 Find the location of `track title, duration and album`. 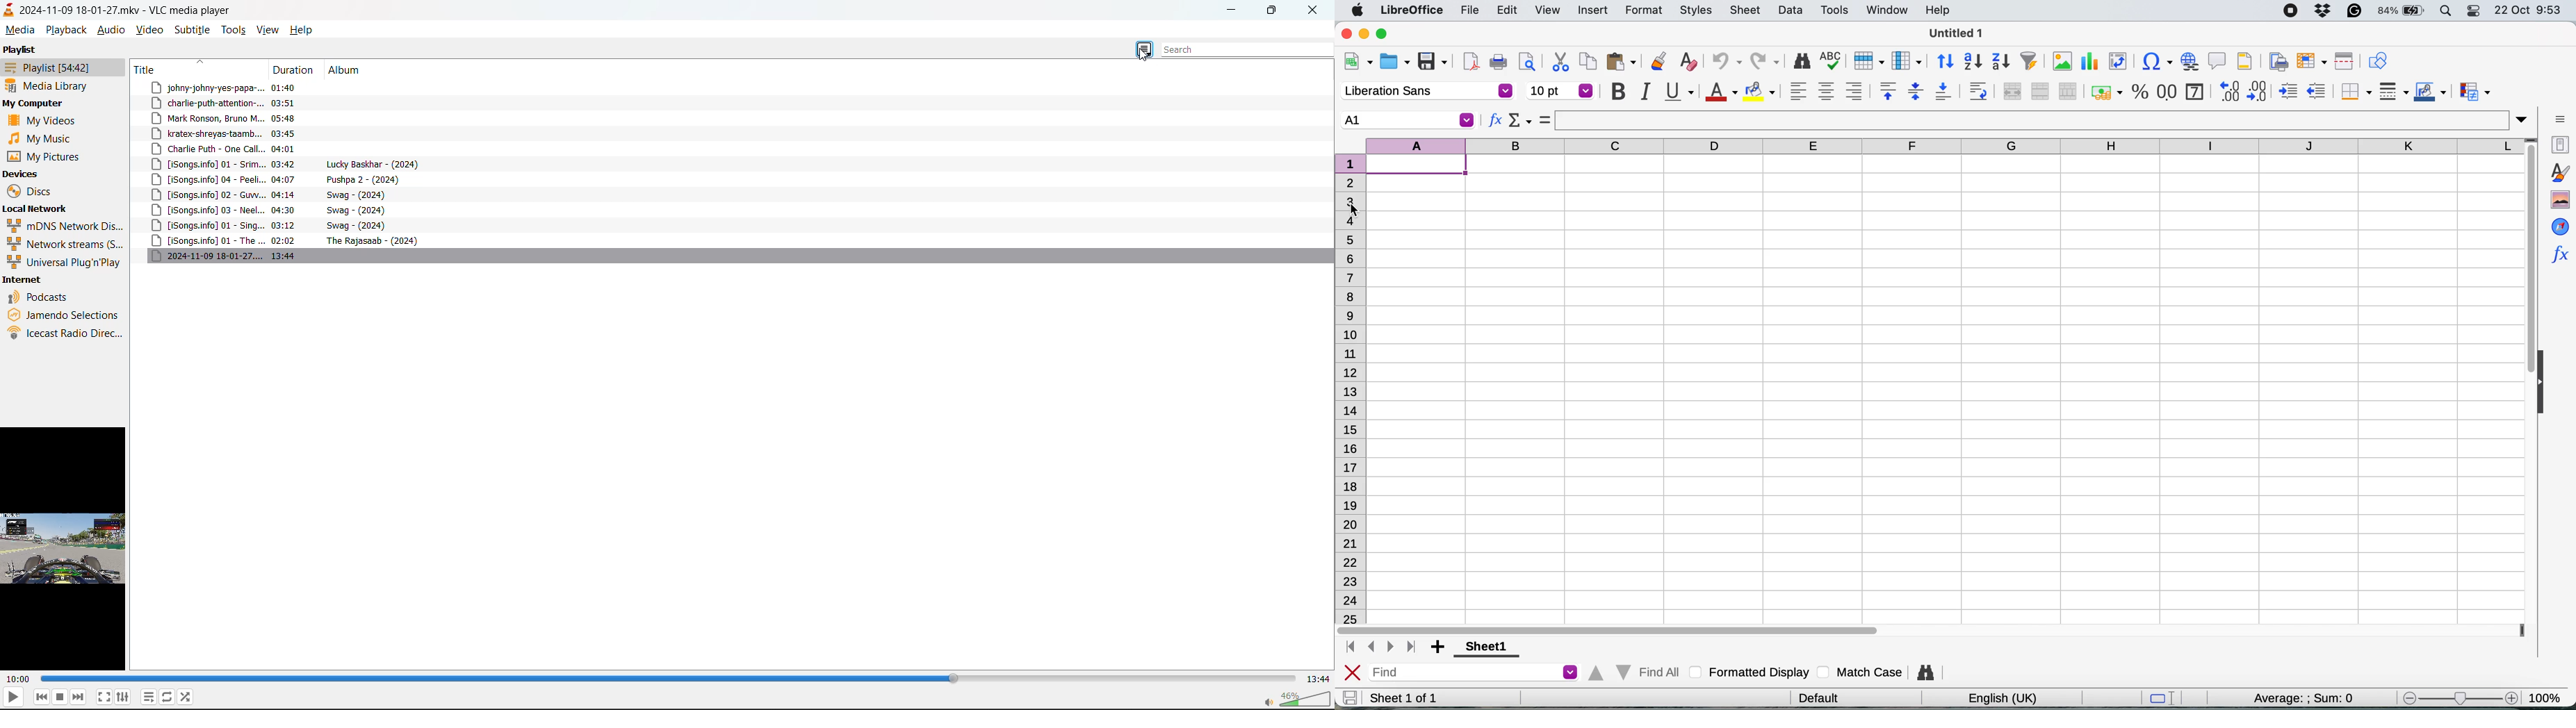

track title, duration and album is located at coordinates (295, 104).